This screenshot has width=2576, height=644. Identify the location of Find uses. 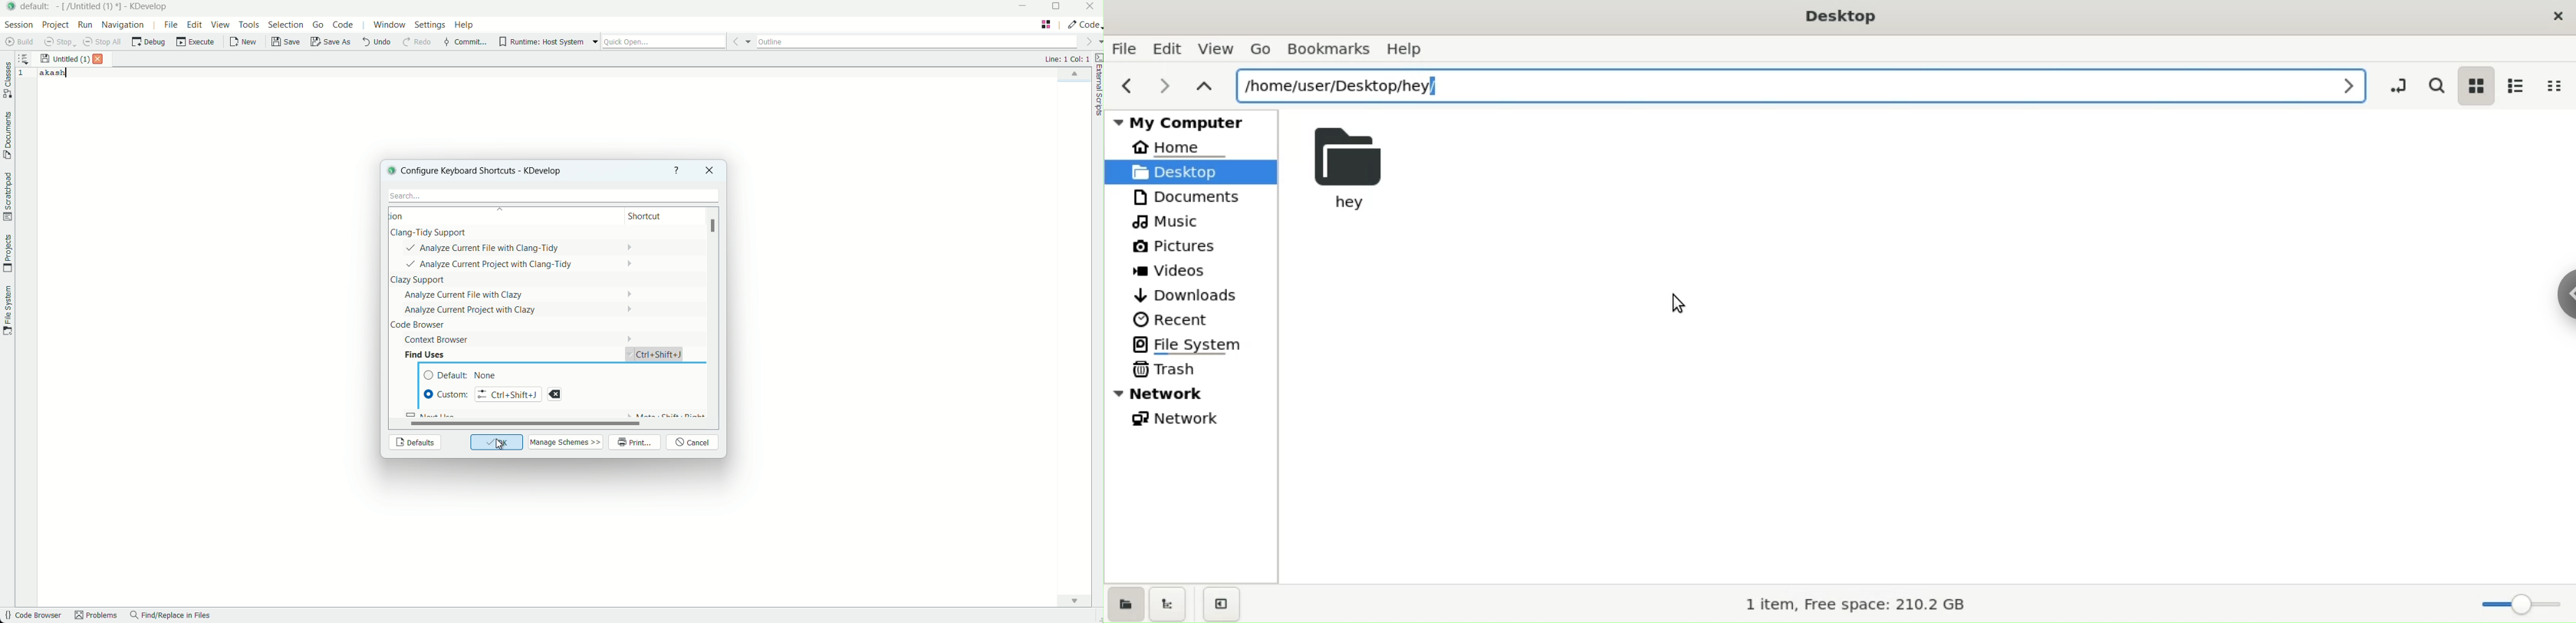
(434, 354).